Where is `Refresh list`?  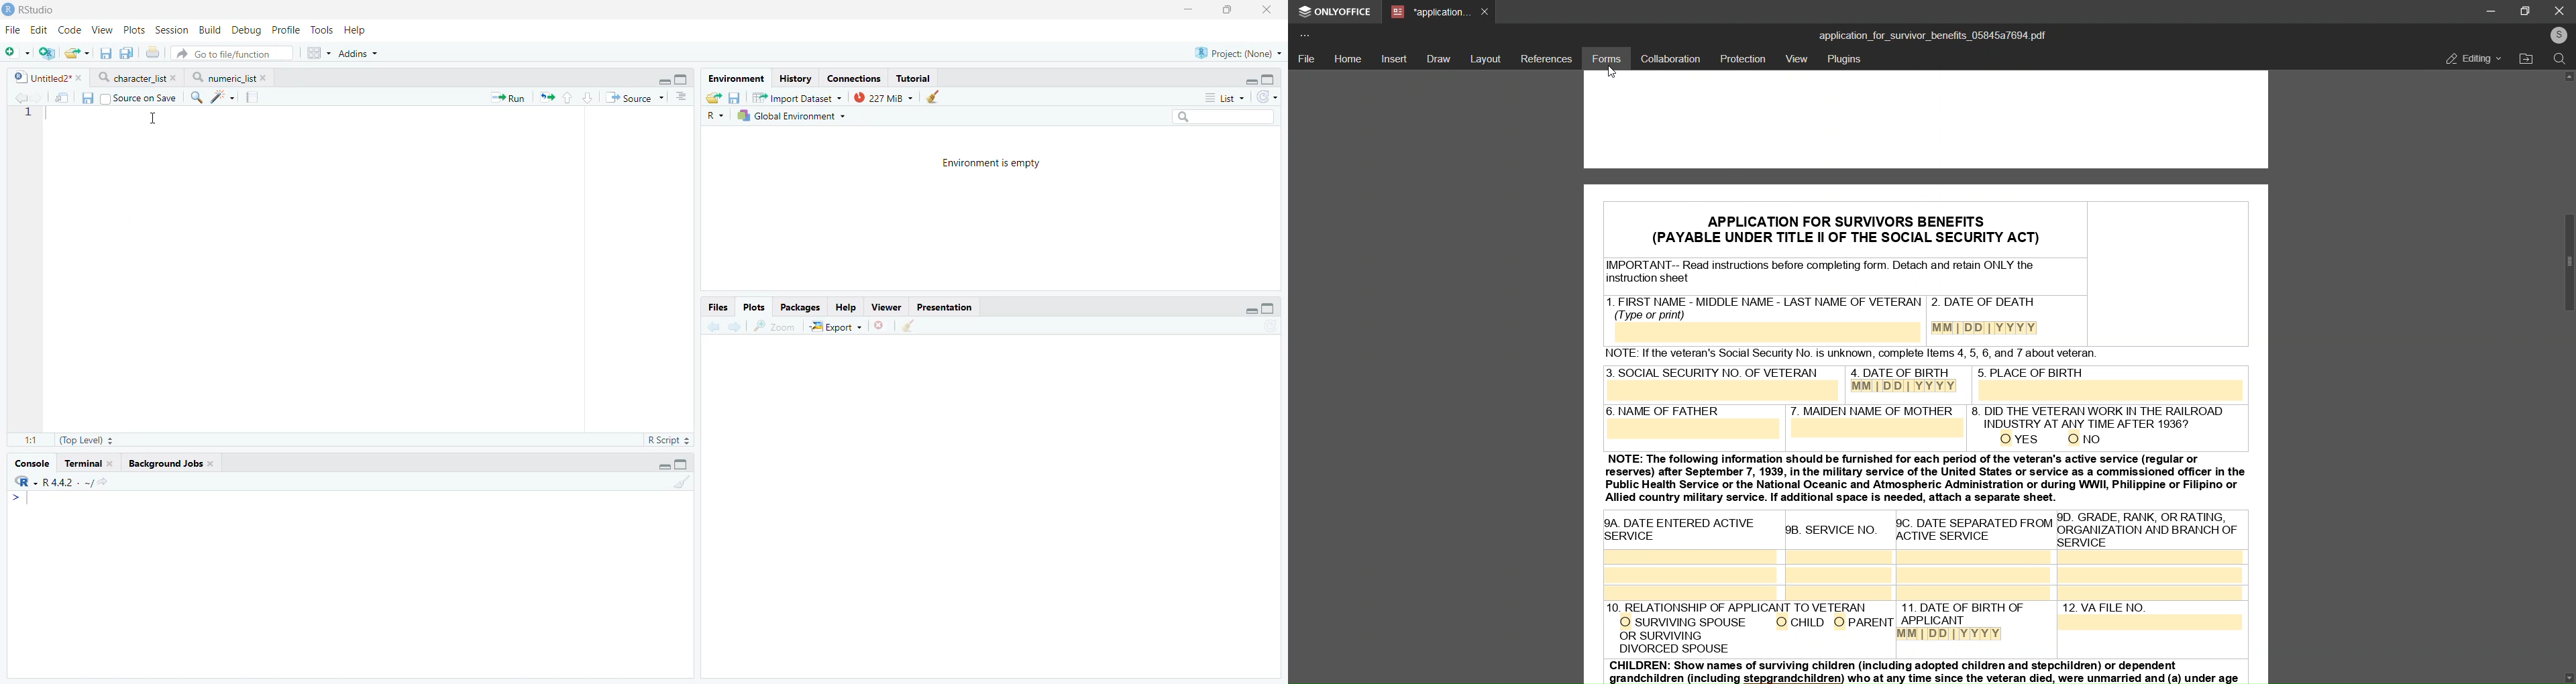
Refresh list is located at coordinates (1267, 97).